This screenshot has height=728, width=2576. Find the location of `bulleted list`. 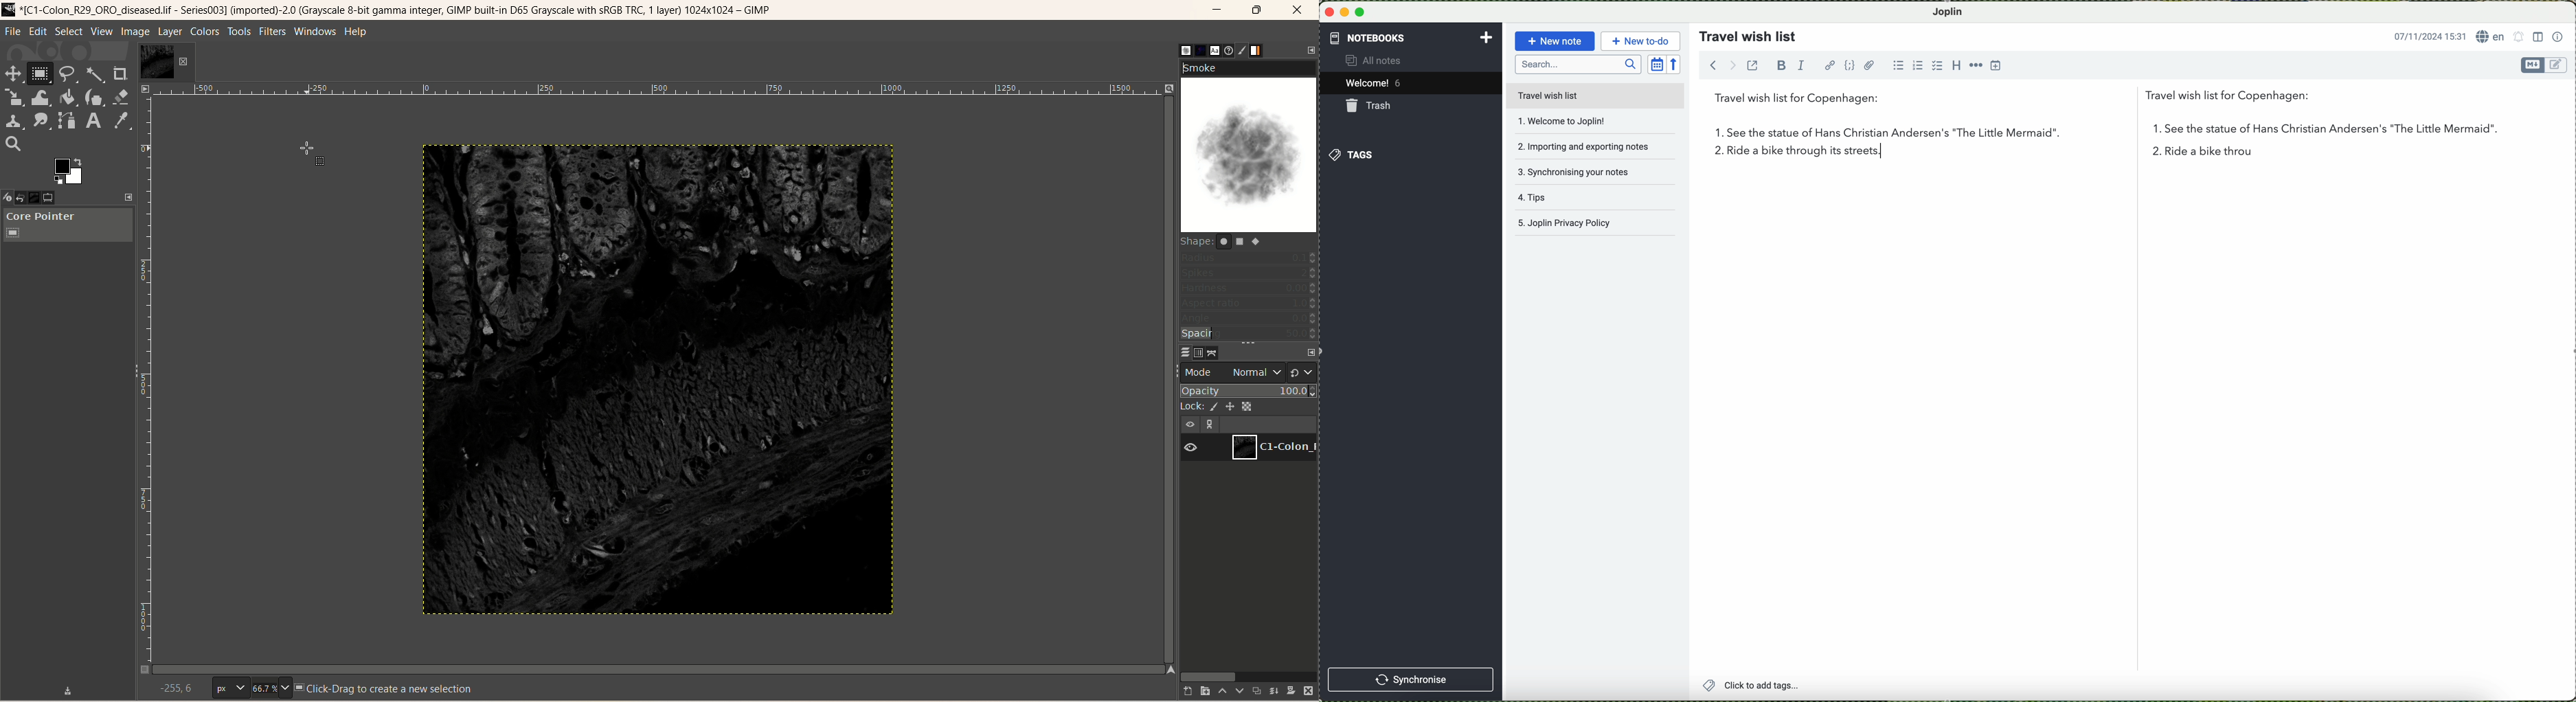

bulleted list is located at coordinates (1900, 66).